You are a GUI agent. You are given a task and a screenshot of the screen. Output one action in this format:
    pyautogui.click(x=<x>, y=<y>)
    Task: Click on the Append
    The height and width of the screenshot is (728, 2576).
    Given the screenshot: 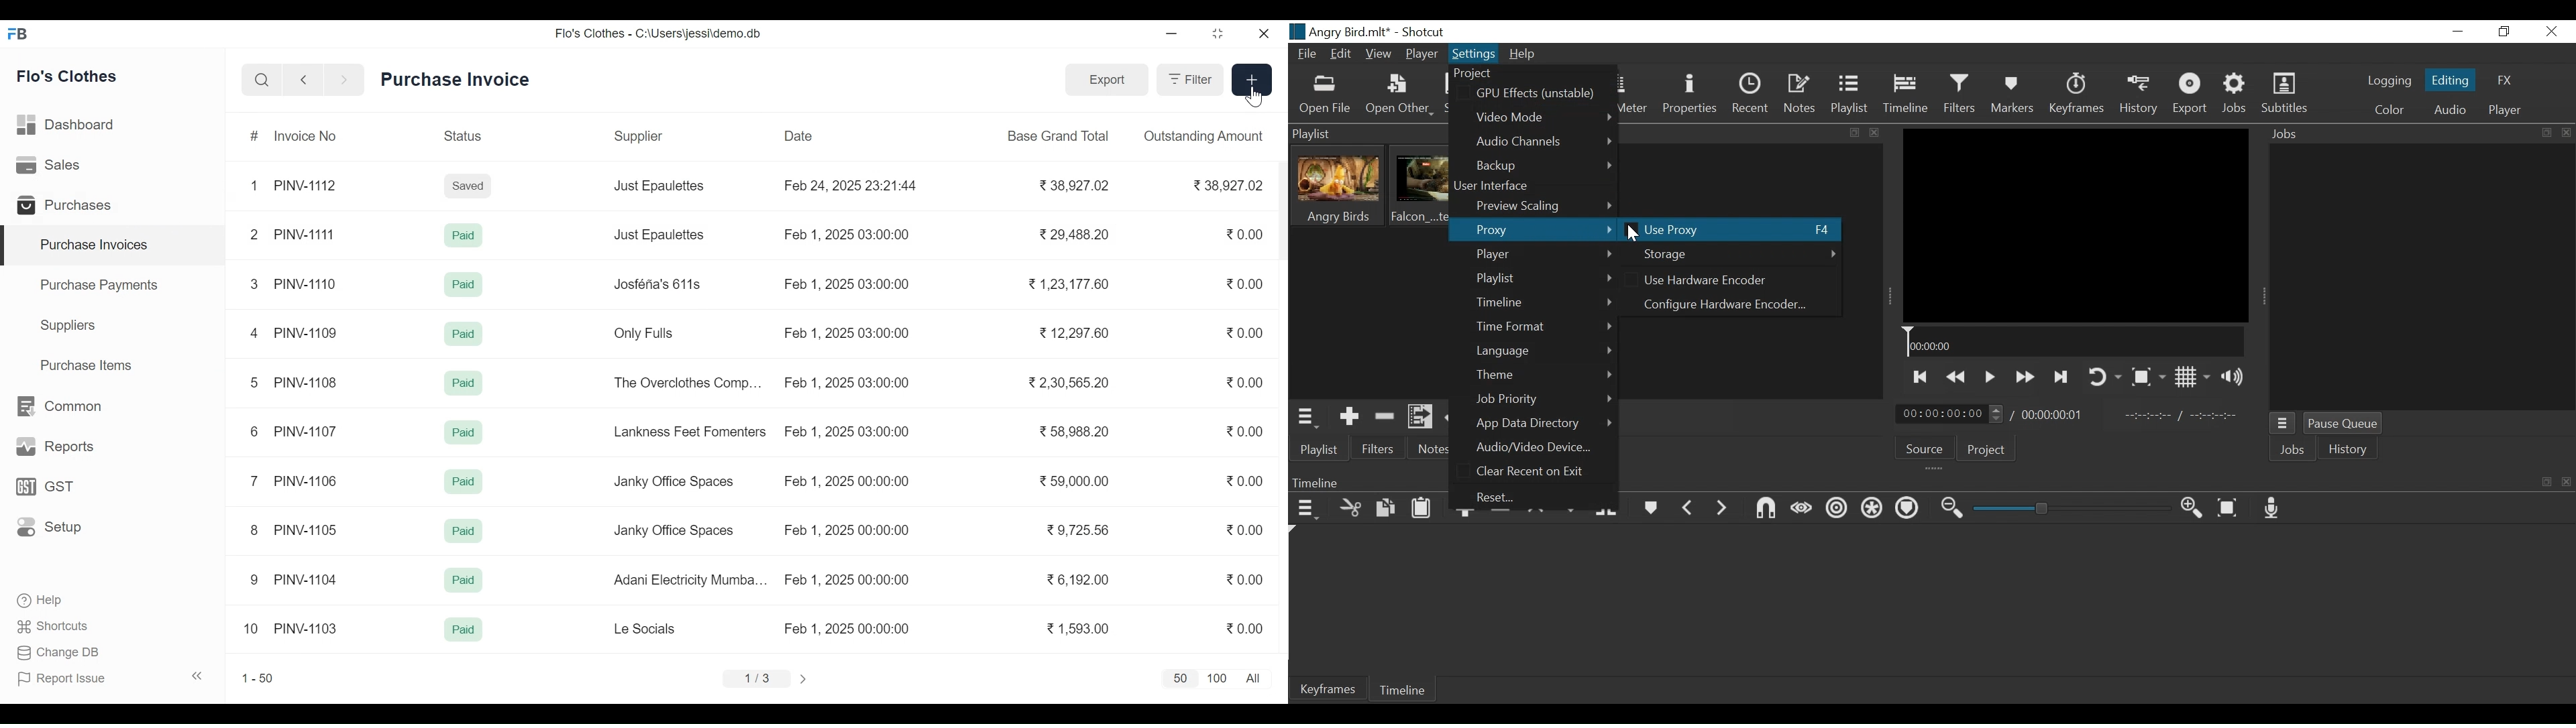 What is the action you would take?
    pyautogui.click(x=1464, y=515)
    